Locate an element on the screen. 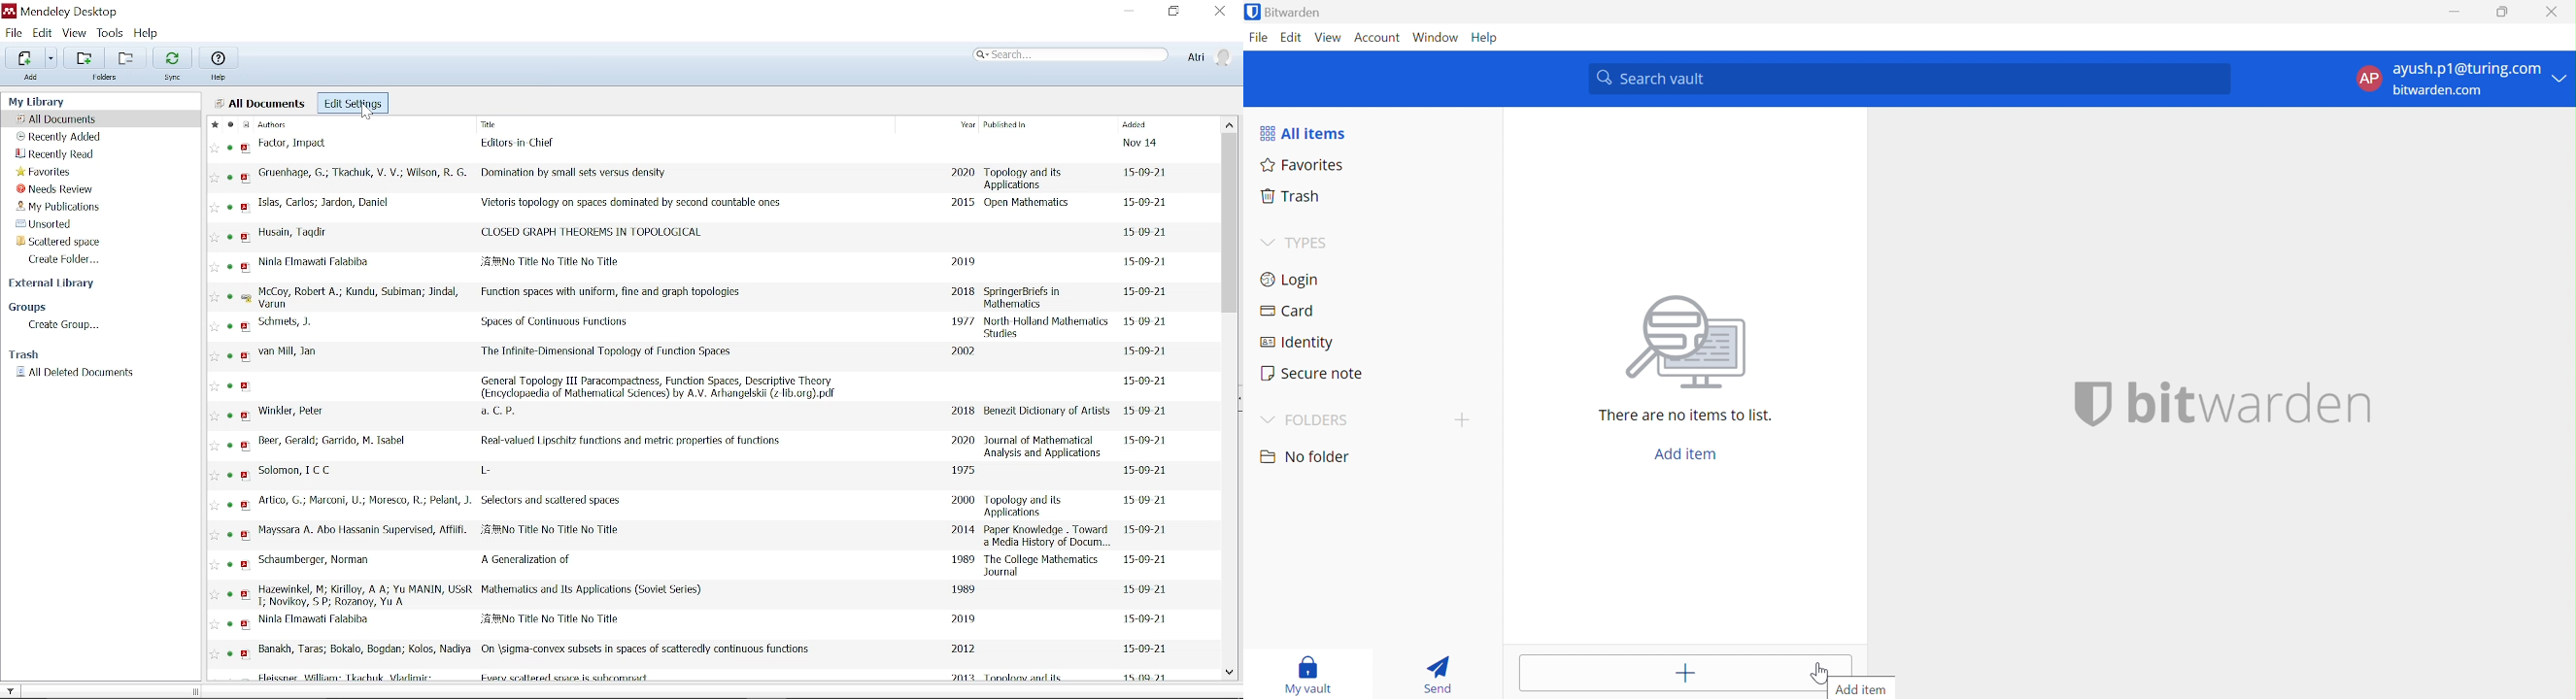 Image resolution: width=2576 pixels, height=700 pixels. File is located at coordinates (14, 33).